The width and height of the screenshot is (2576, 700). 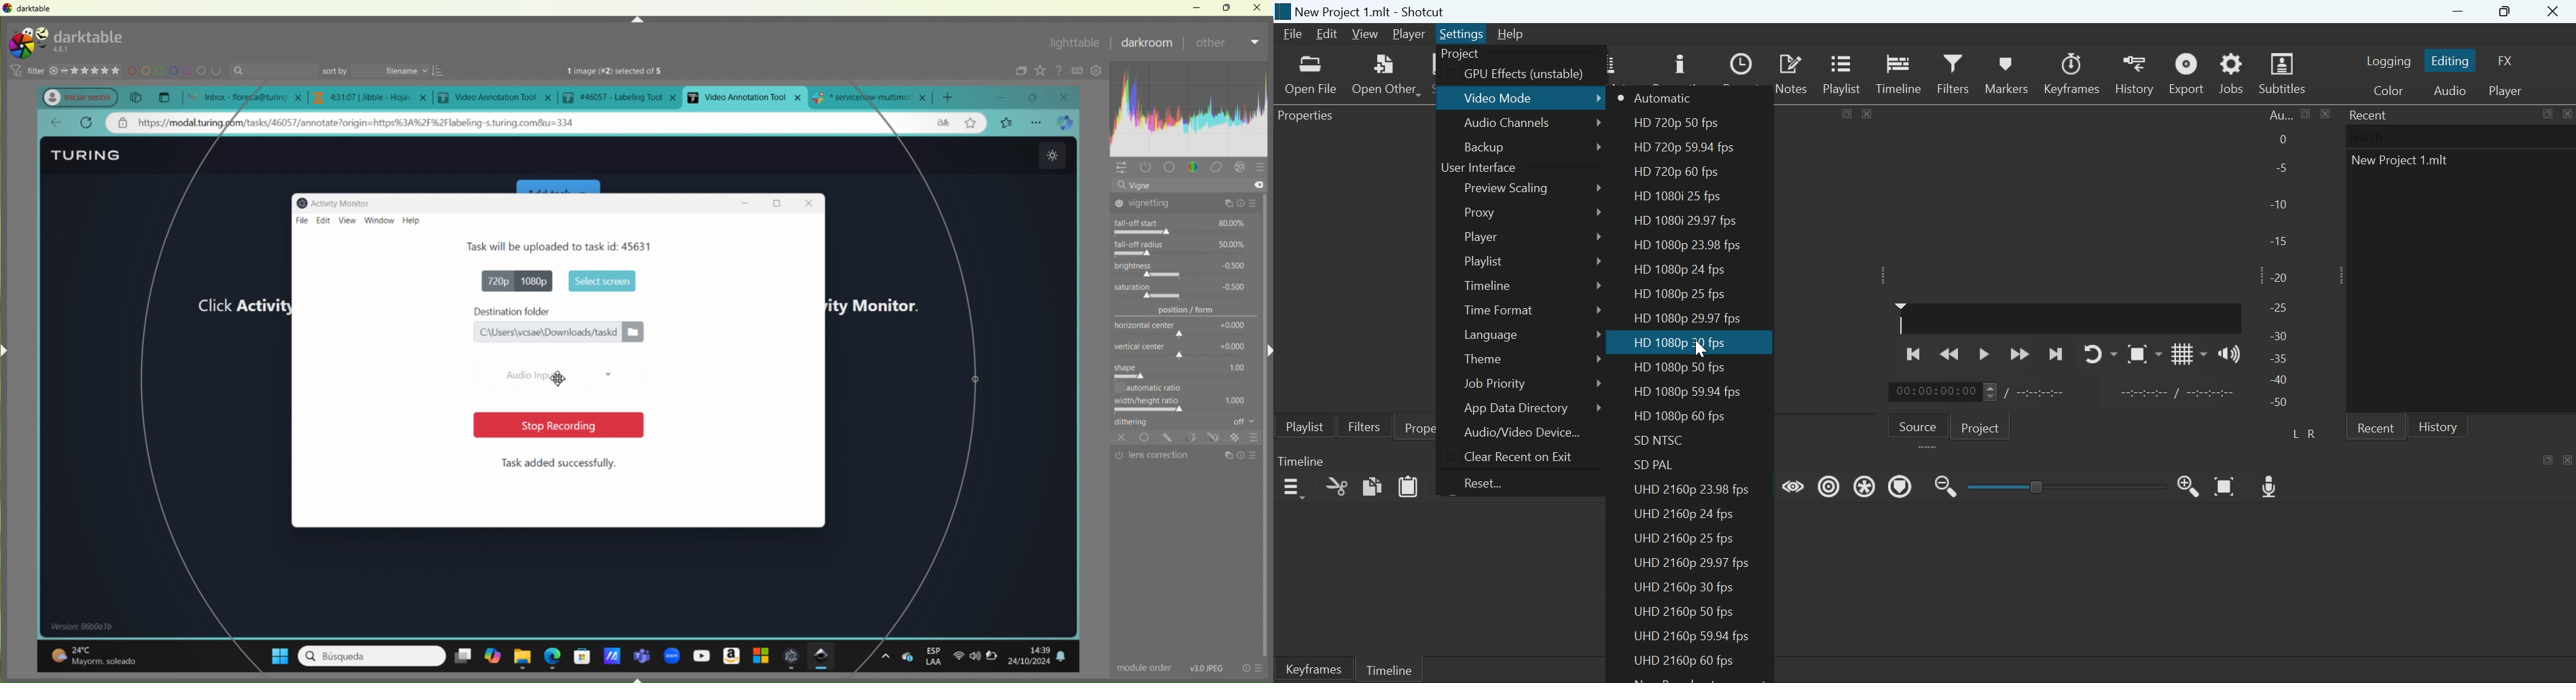 What do you see at coordinates (1337, 486) in the screenshot?
I see `Cut` at bounding box center [1337, 486].